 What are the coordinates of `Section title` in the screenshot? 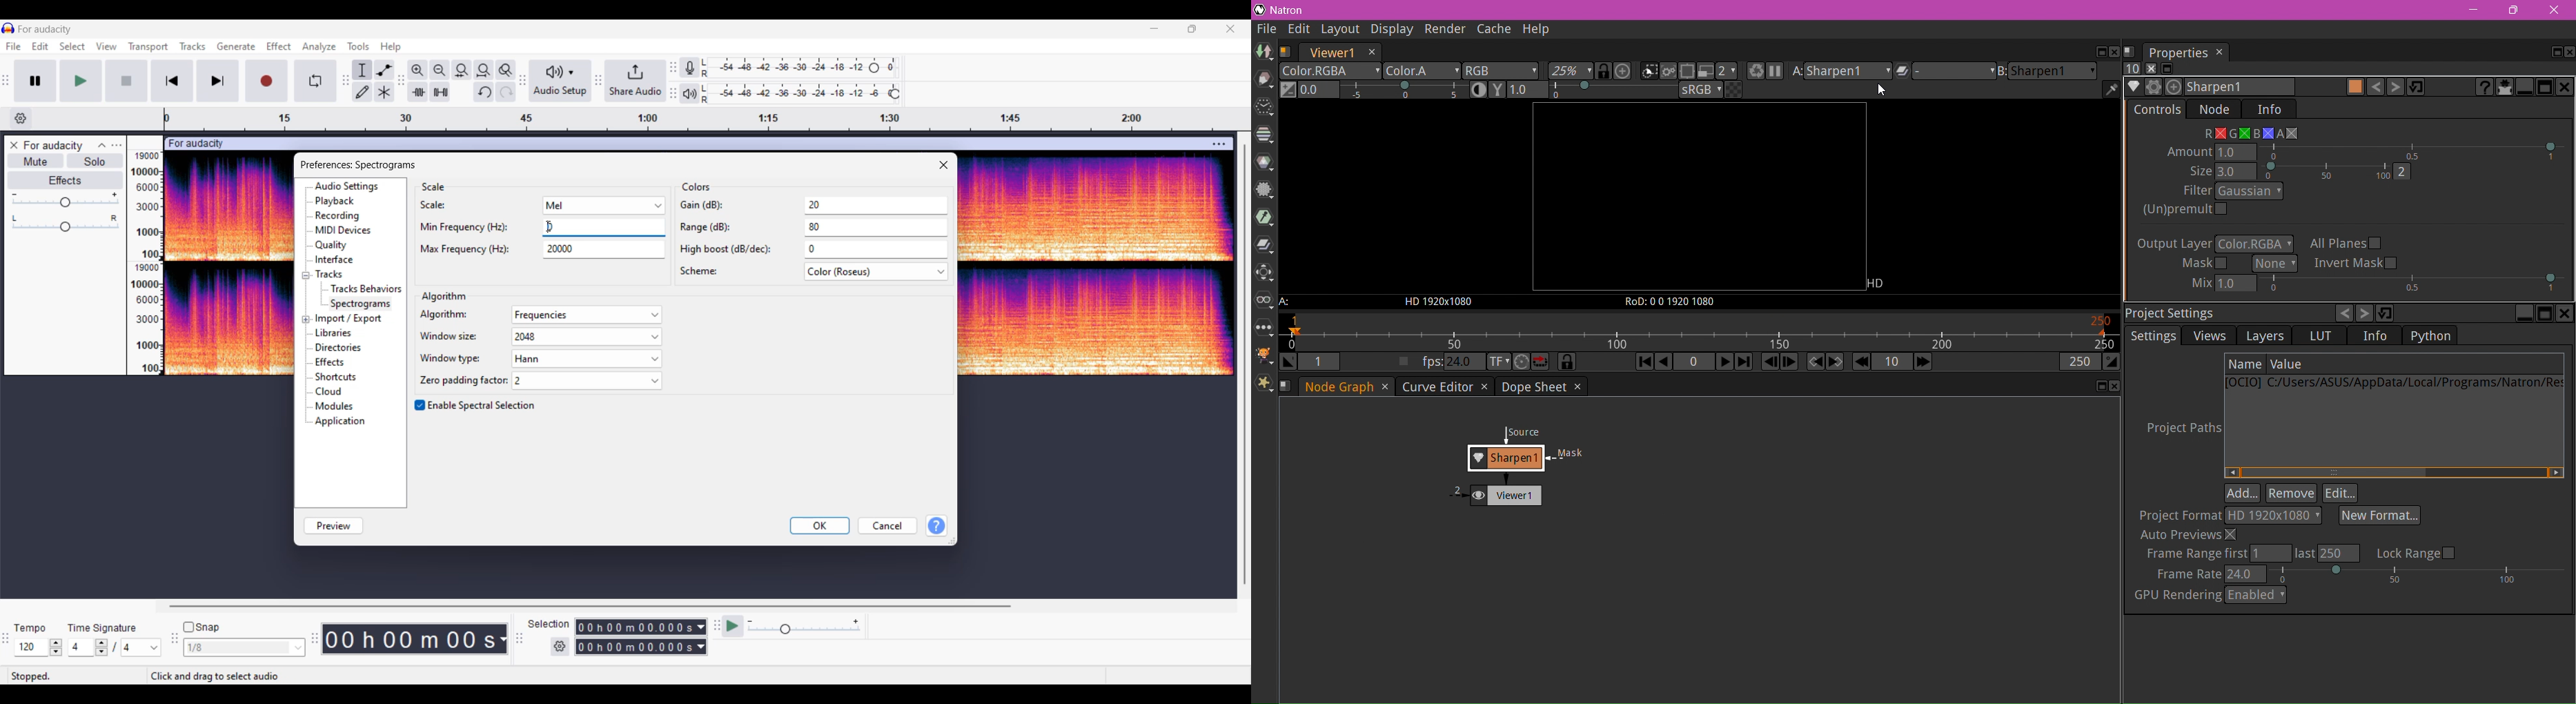 It's located at (697, 186).